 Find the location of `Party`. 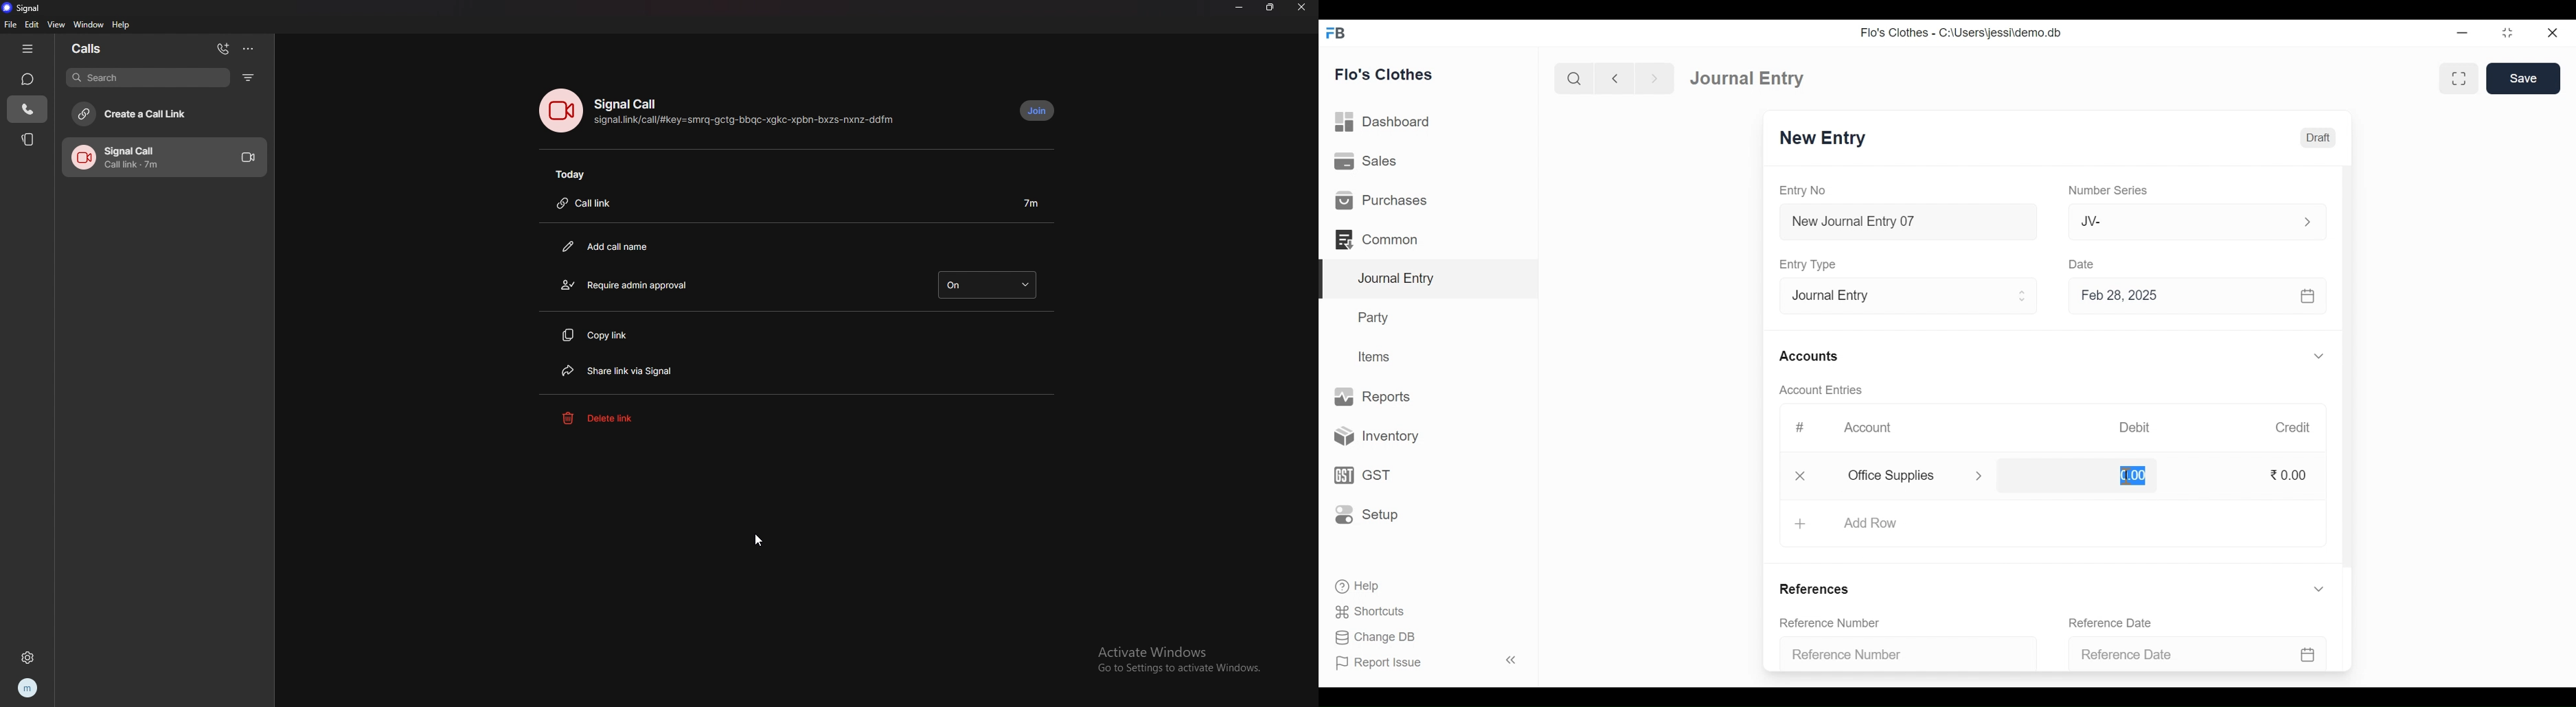

Party is located at coordinates (1376, 317).